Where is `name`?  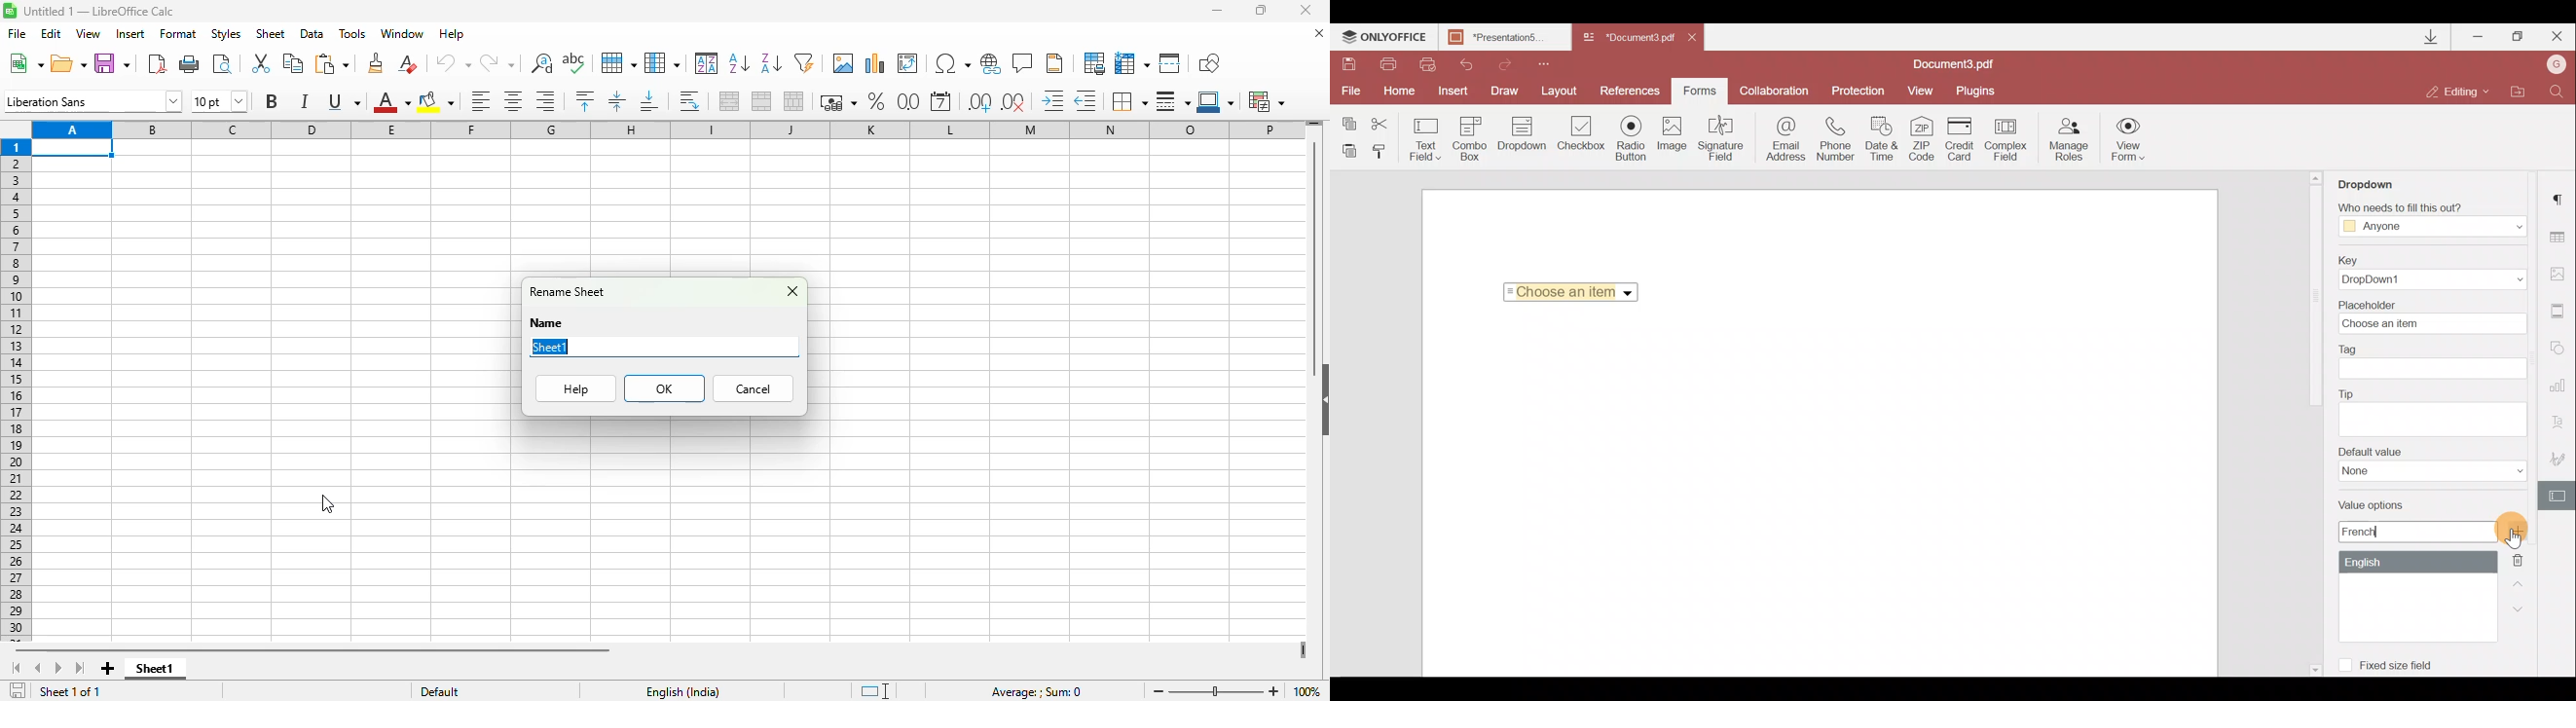 name is located at coordinates (546, 323).